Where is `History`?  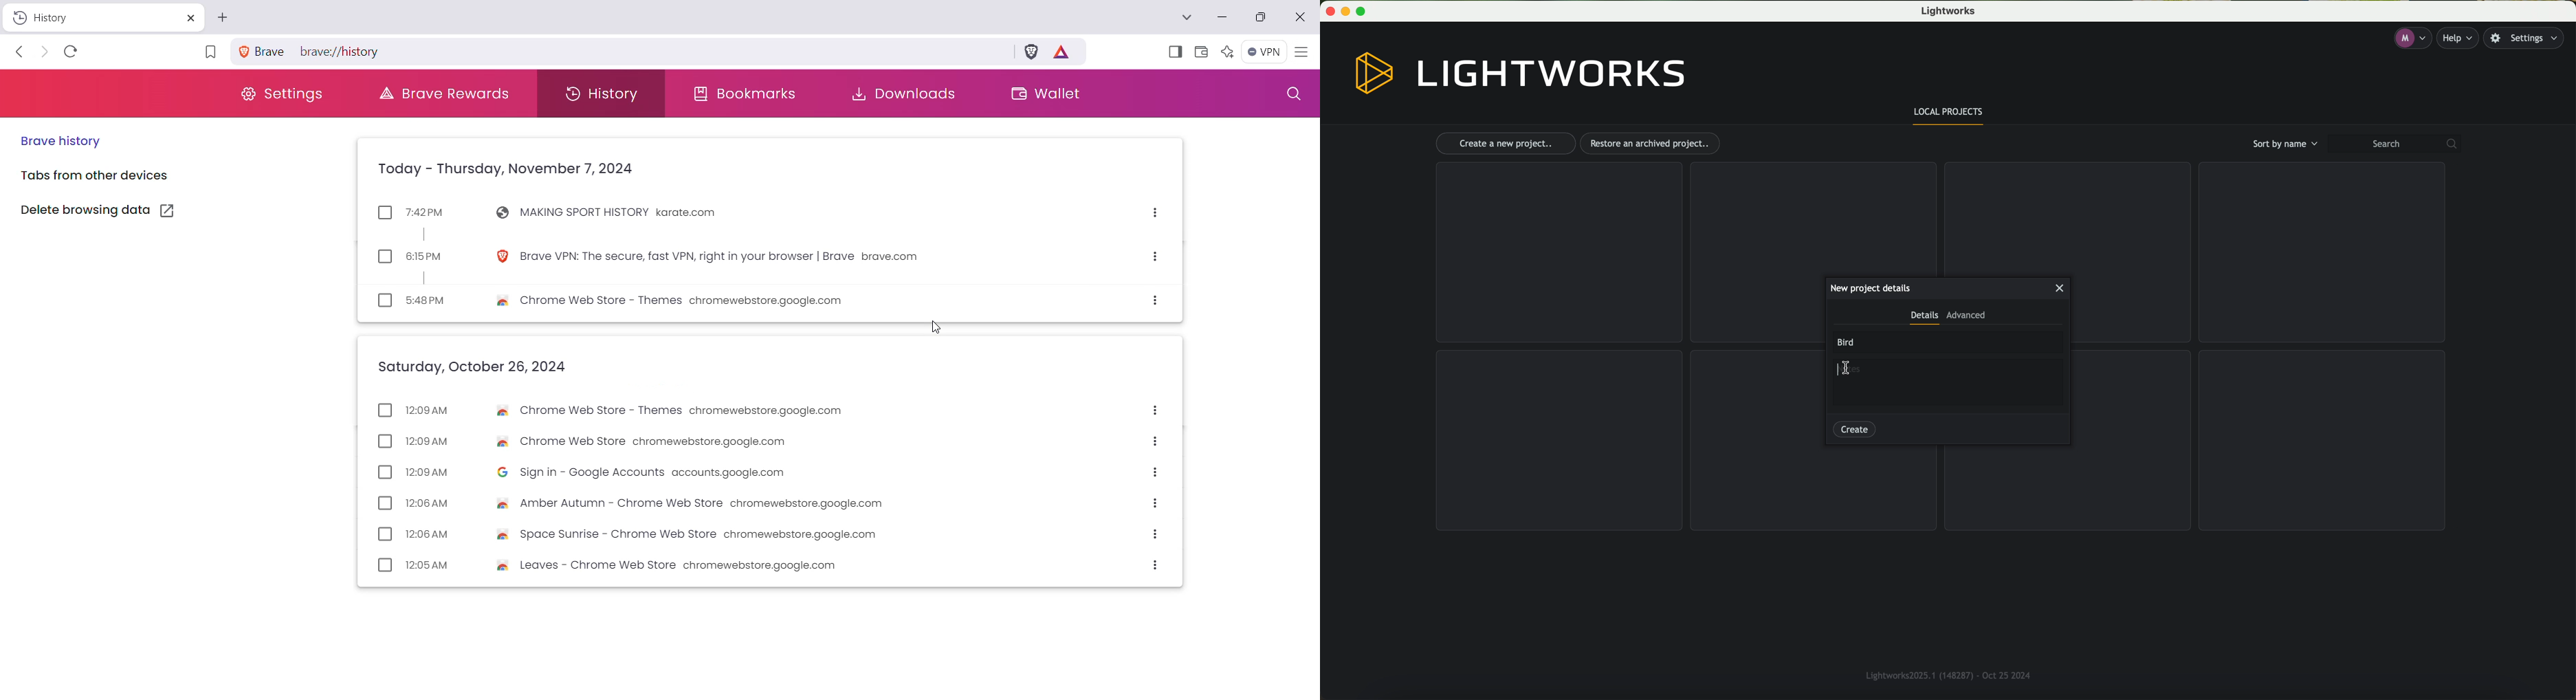
History is located at coordinates (89, 17).